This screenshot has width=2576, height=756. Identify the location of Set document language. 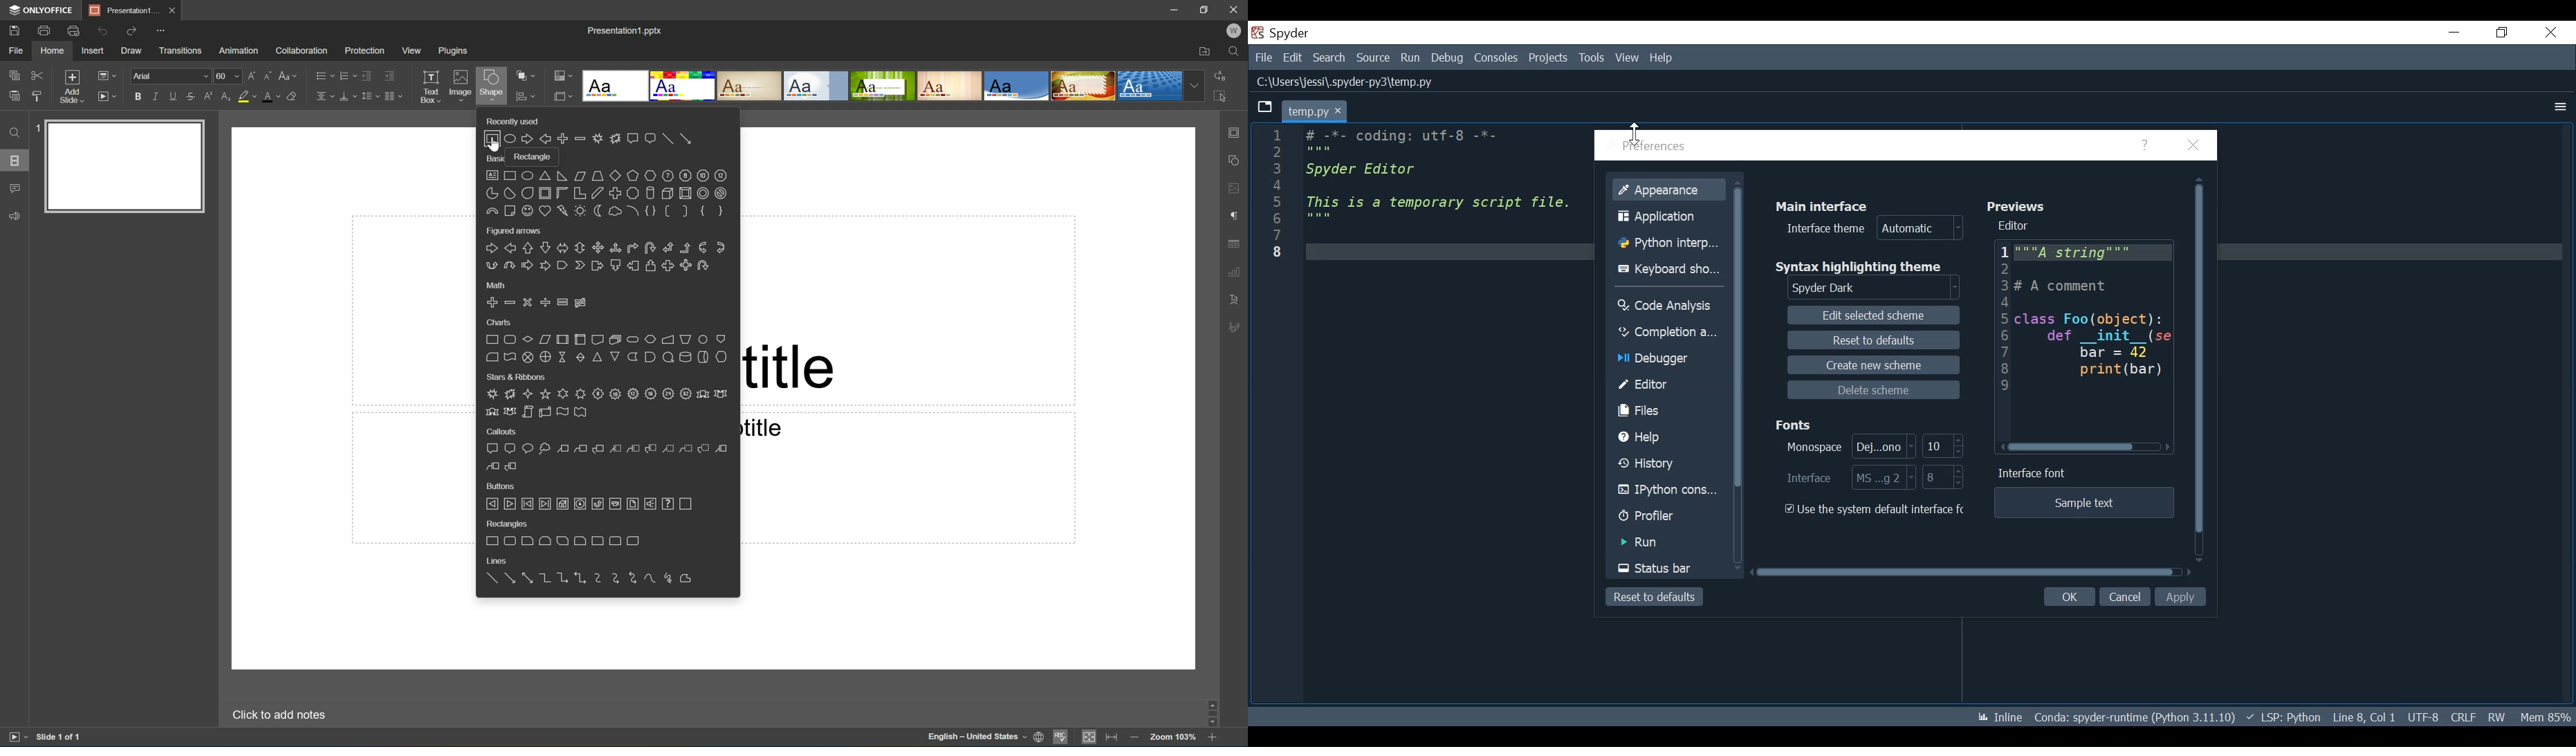
(1039, 738).